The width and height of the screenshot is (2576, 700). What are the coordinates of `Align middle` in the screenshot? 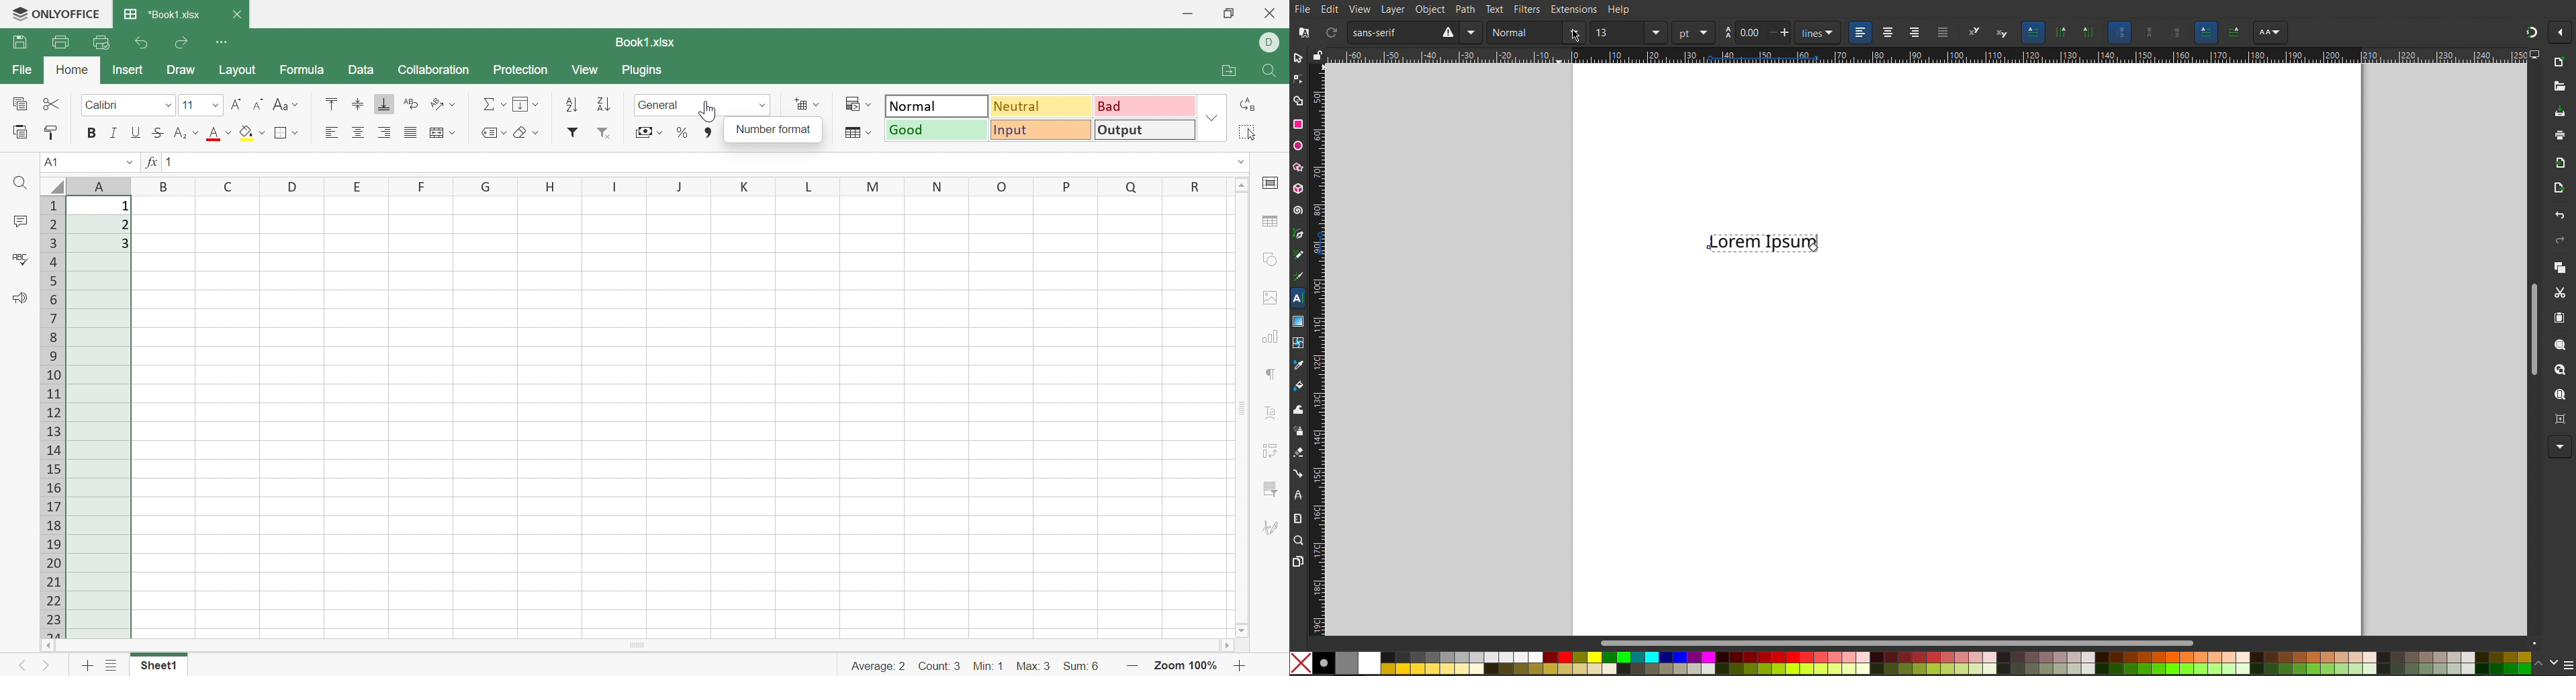 It's located at (359, 105).